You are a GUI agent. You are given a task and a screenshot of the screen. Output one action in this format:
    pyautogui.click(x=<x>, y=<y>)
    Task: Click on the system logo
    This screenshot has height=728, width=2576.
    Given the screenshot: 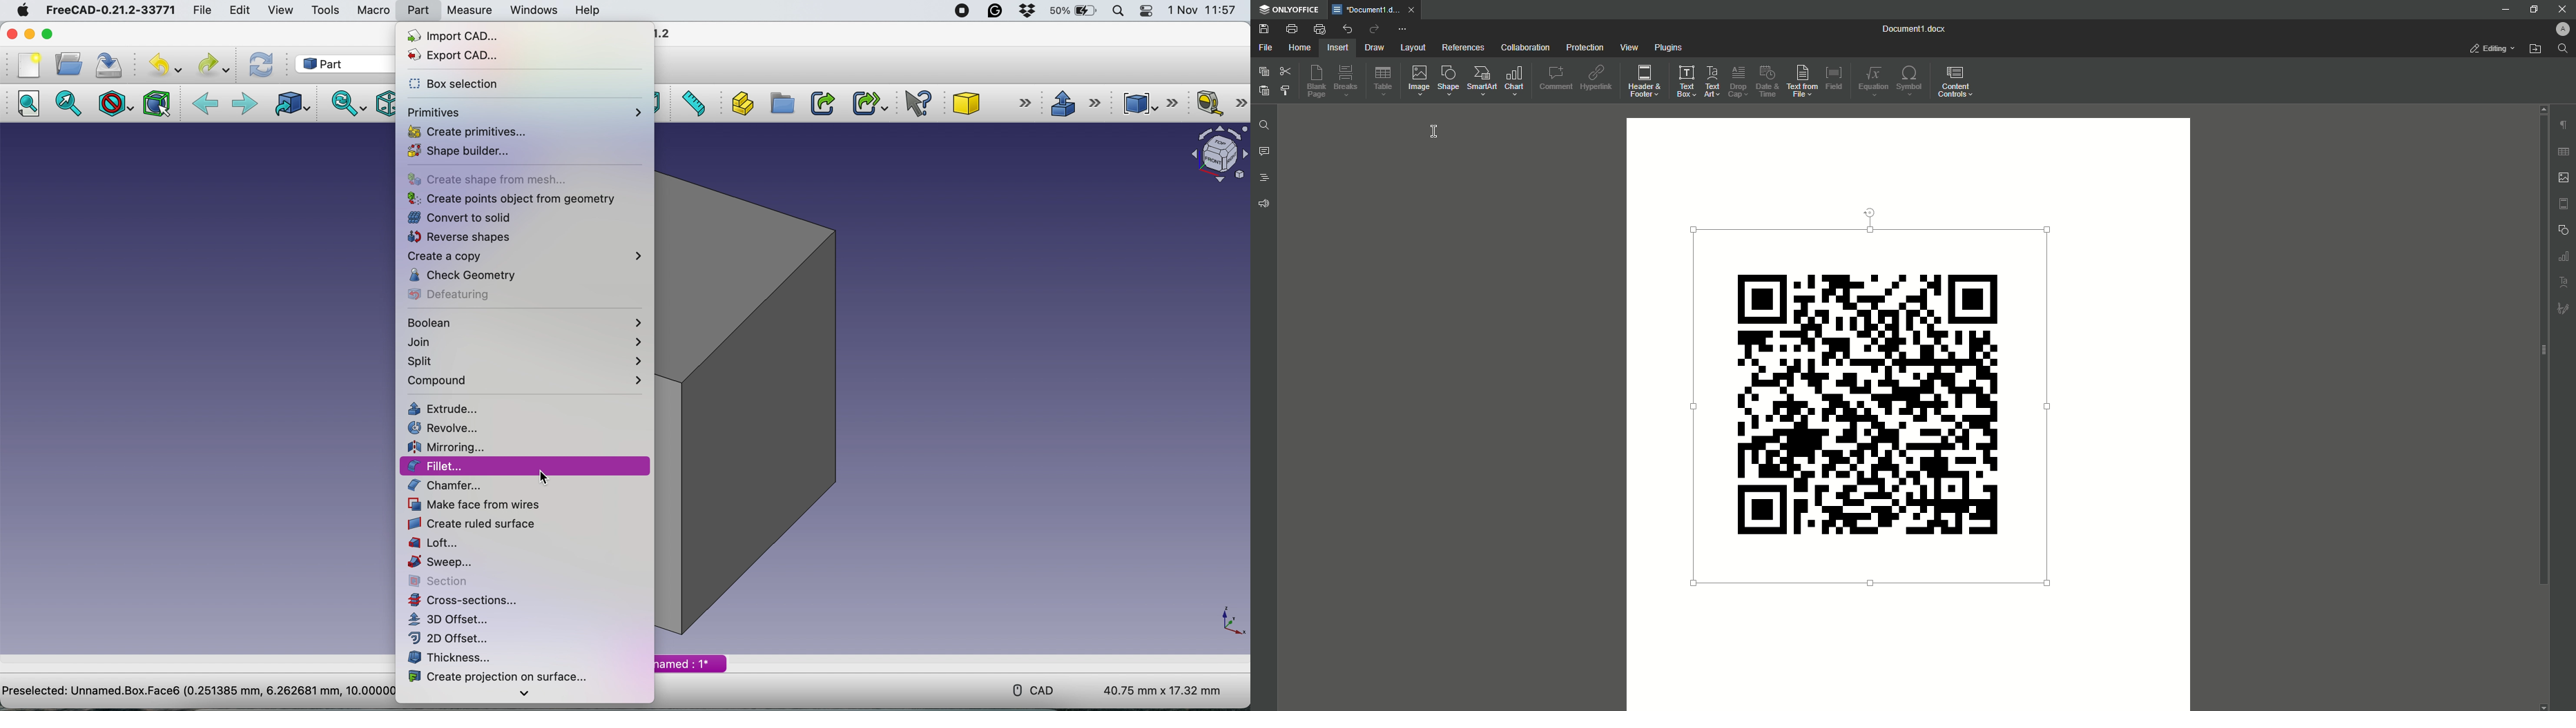 What is the action you would take?
    pyautogui.click(x=22, y=12)
    